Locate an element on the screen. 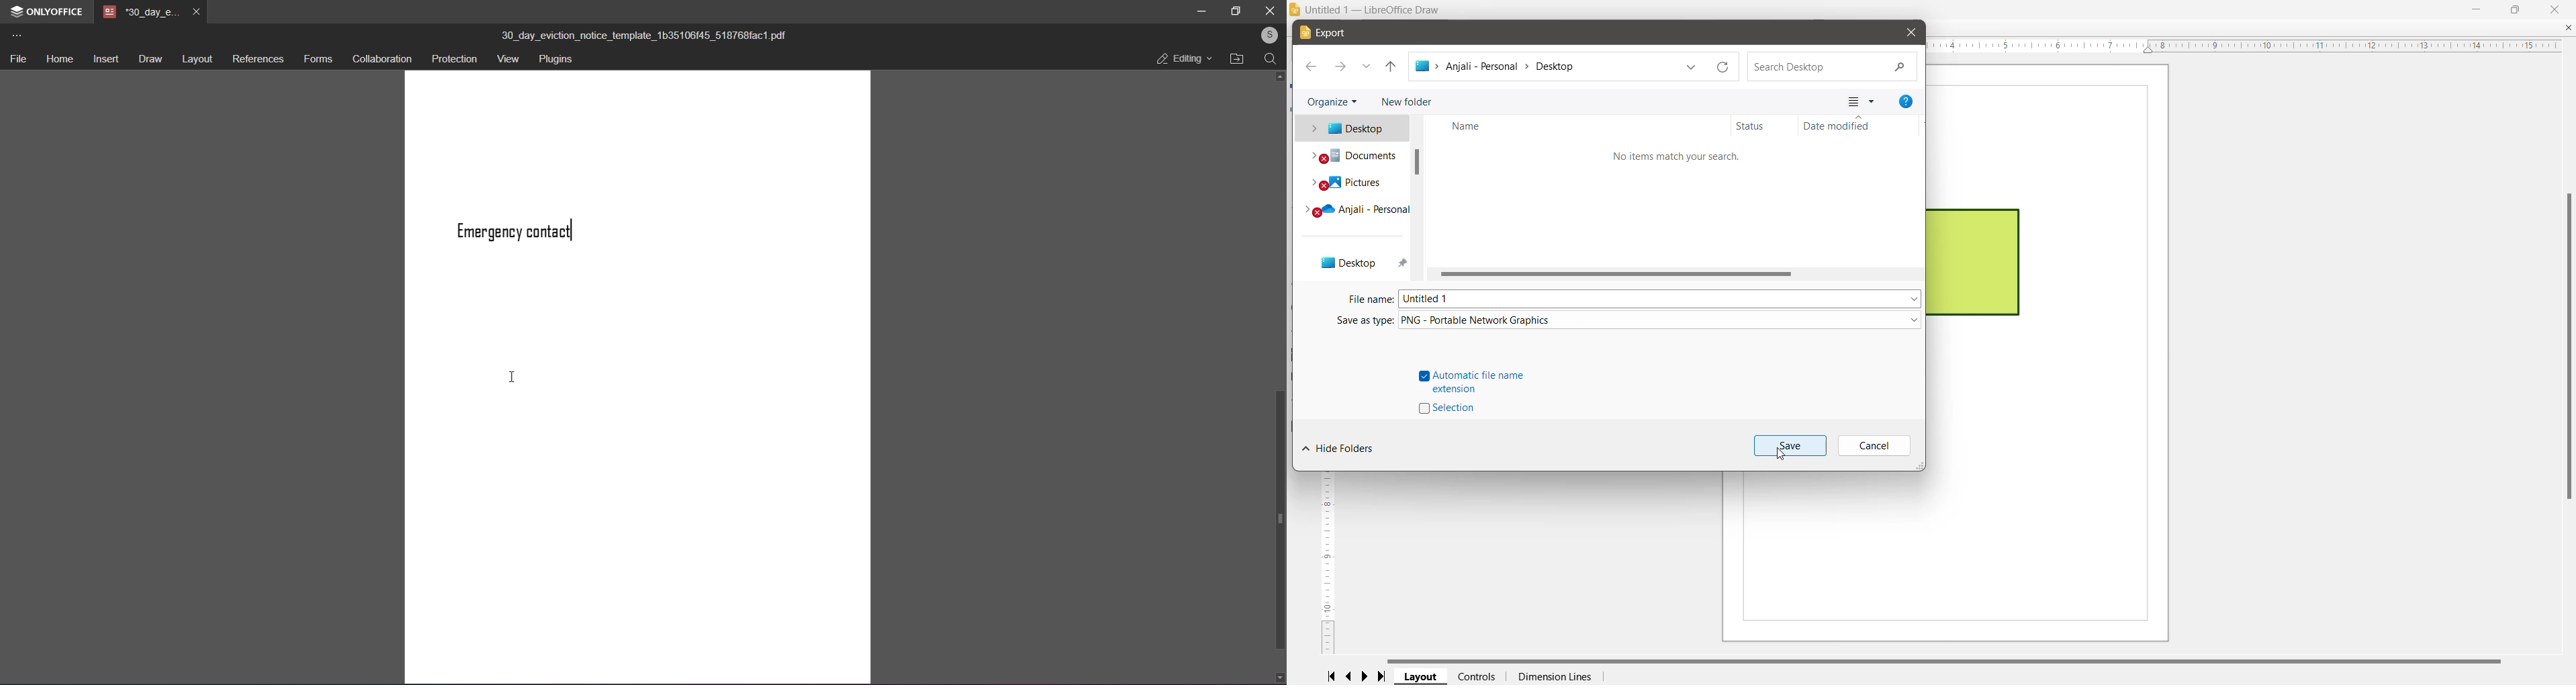 The width and height of the screenshot is (2576, 700). Current Page is located at coordinates (2054, 353).